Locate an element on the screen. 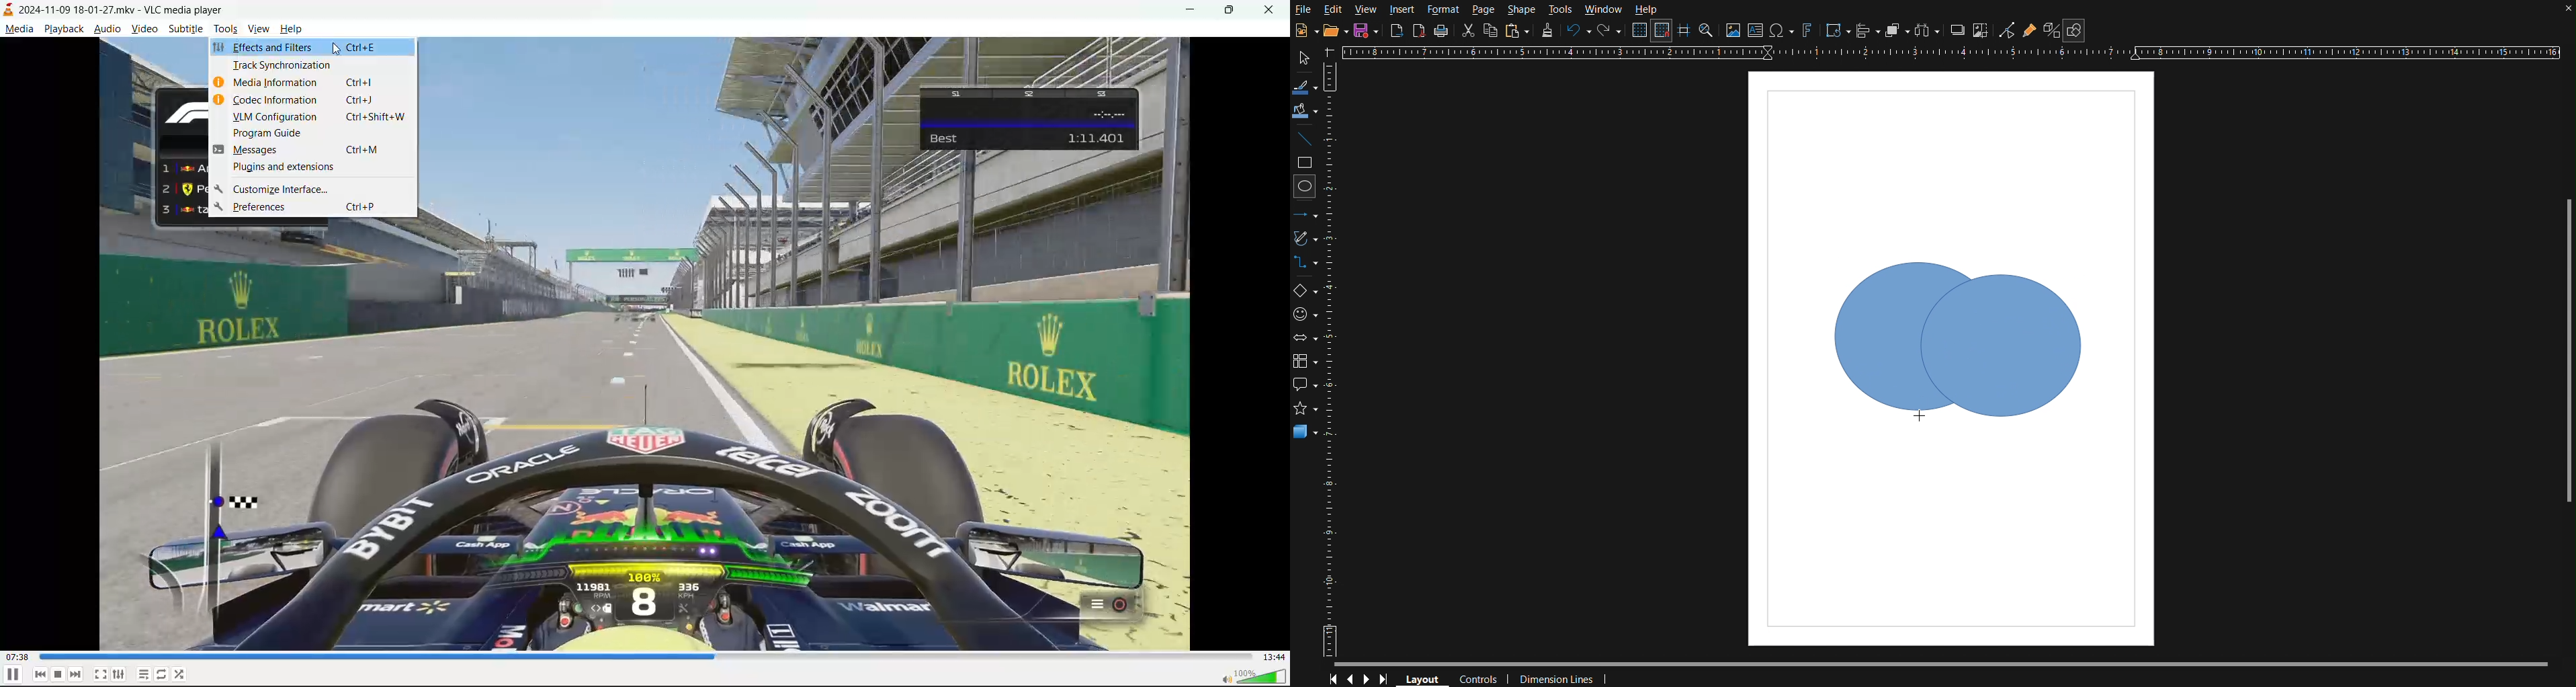 The height and width of the screenshot is (700, 2576). Undo is located at coordinates (1578, 33).